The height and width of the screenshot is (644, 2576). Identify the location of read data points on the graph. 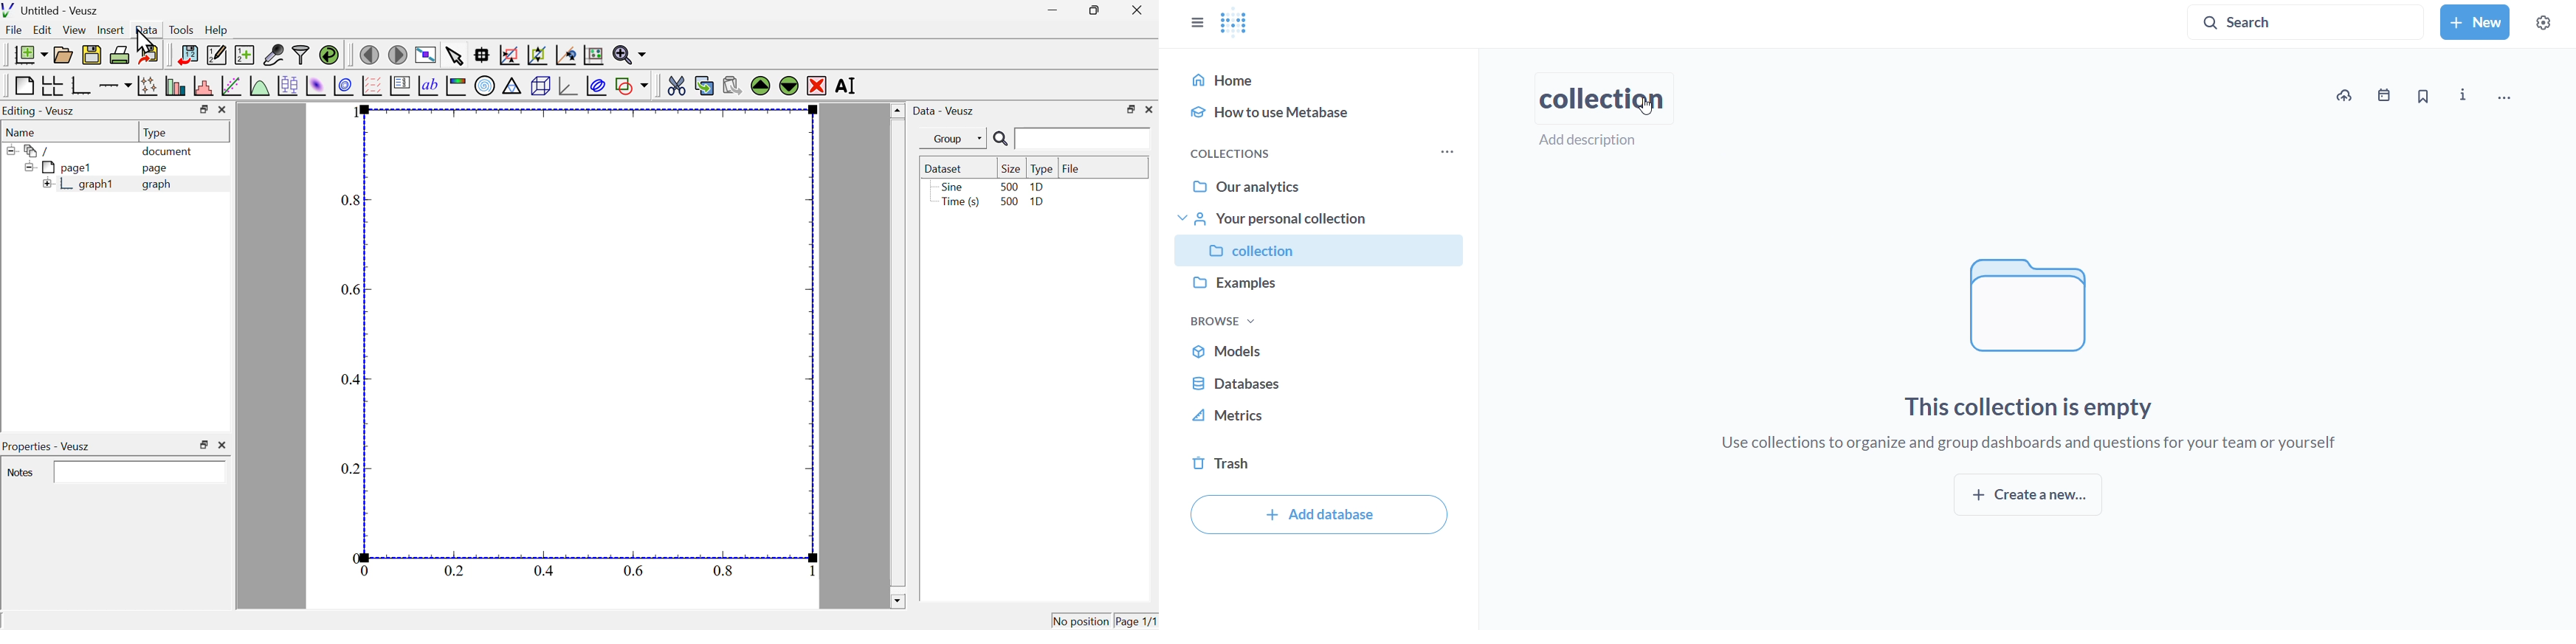
(483, 56).